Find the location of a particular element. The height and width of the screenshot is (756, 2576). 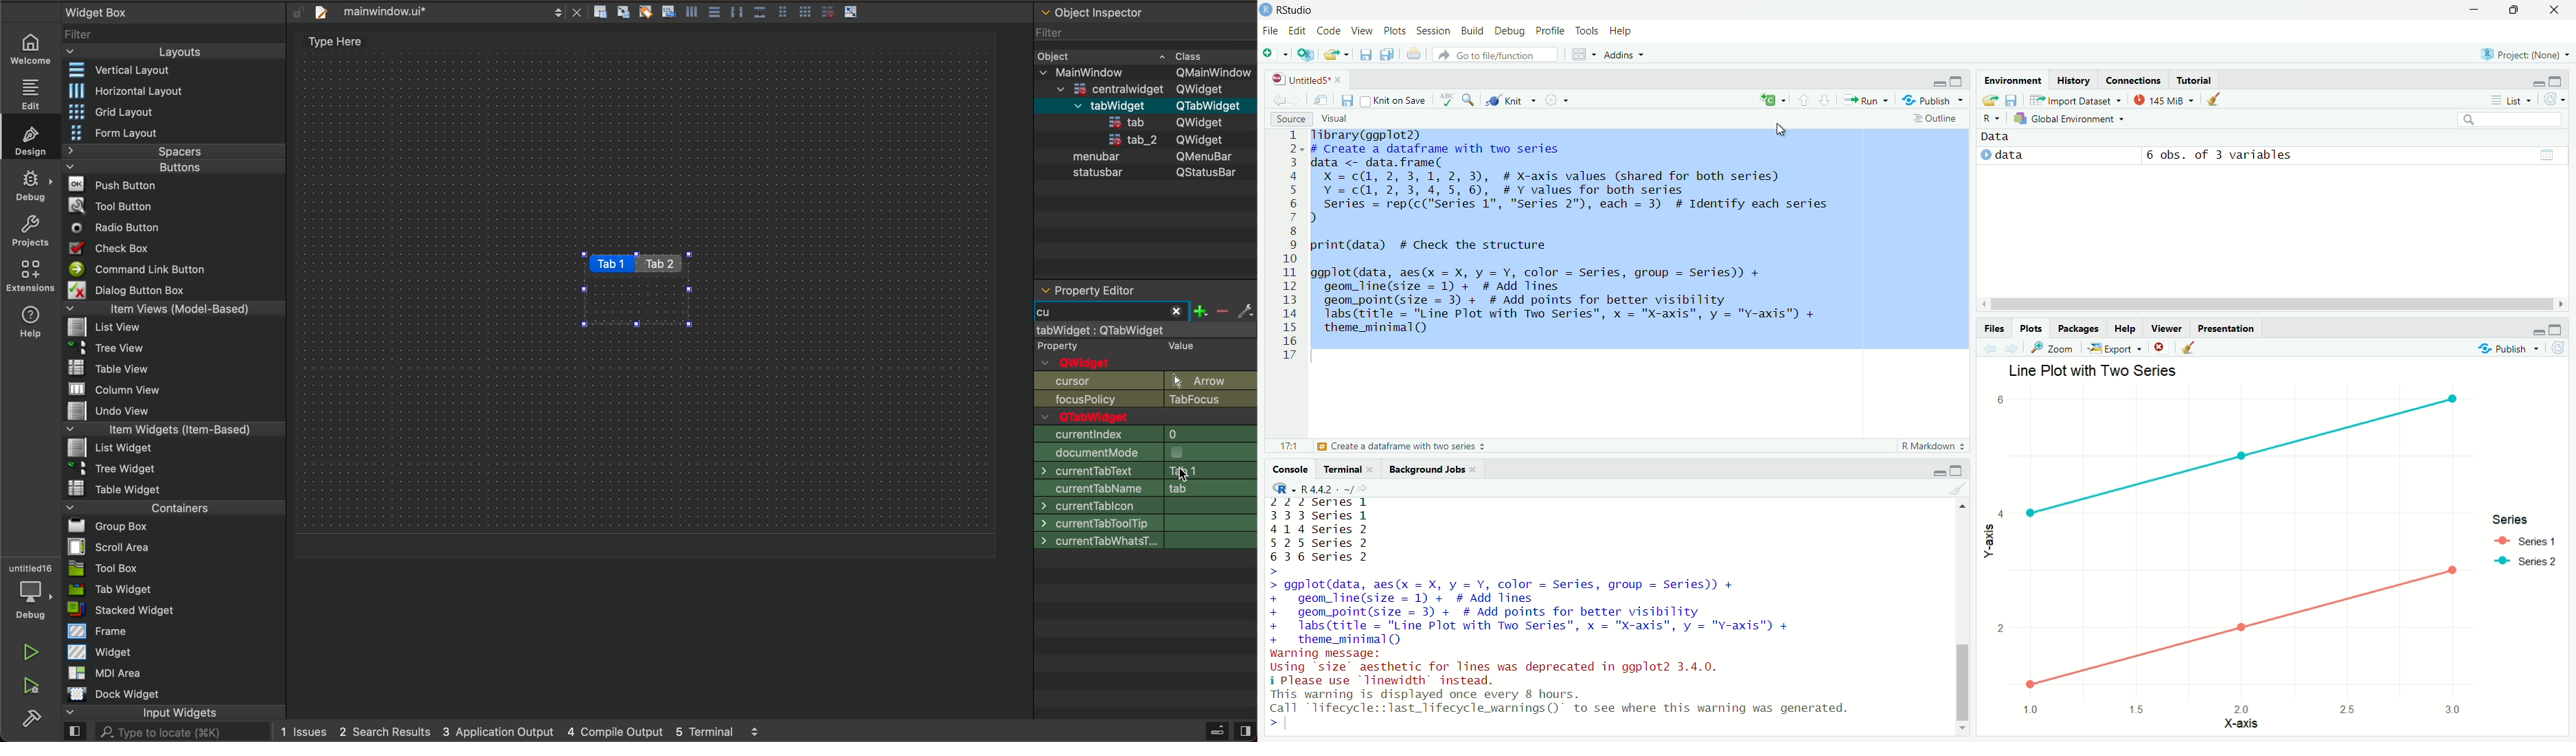

Go back to the previous source selection is located at coordinates (1990, 348).